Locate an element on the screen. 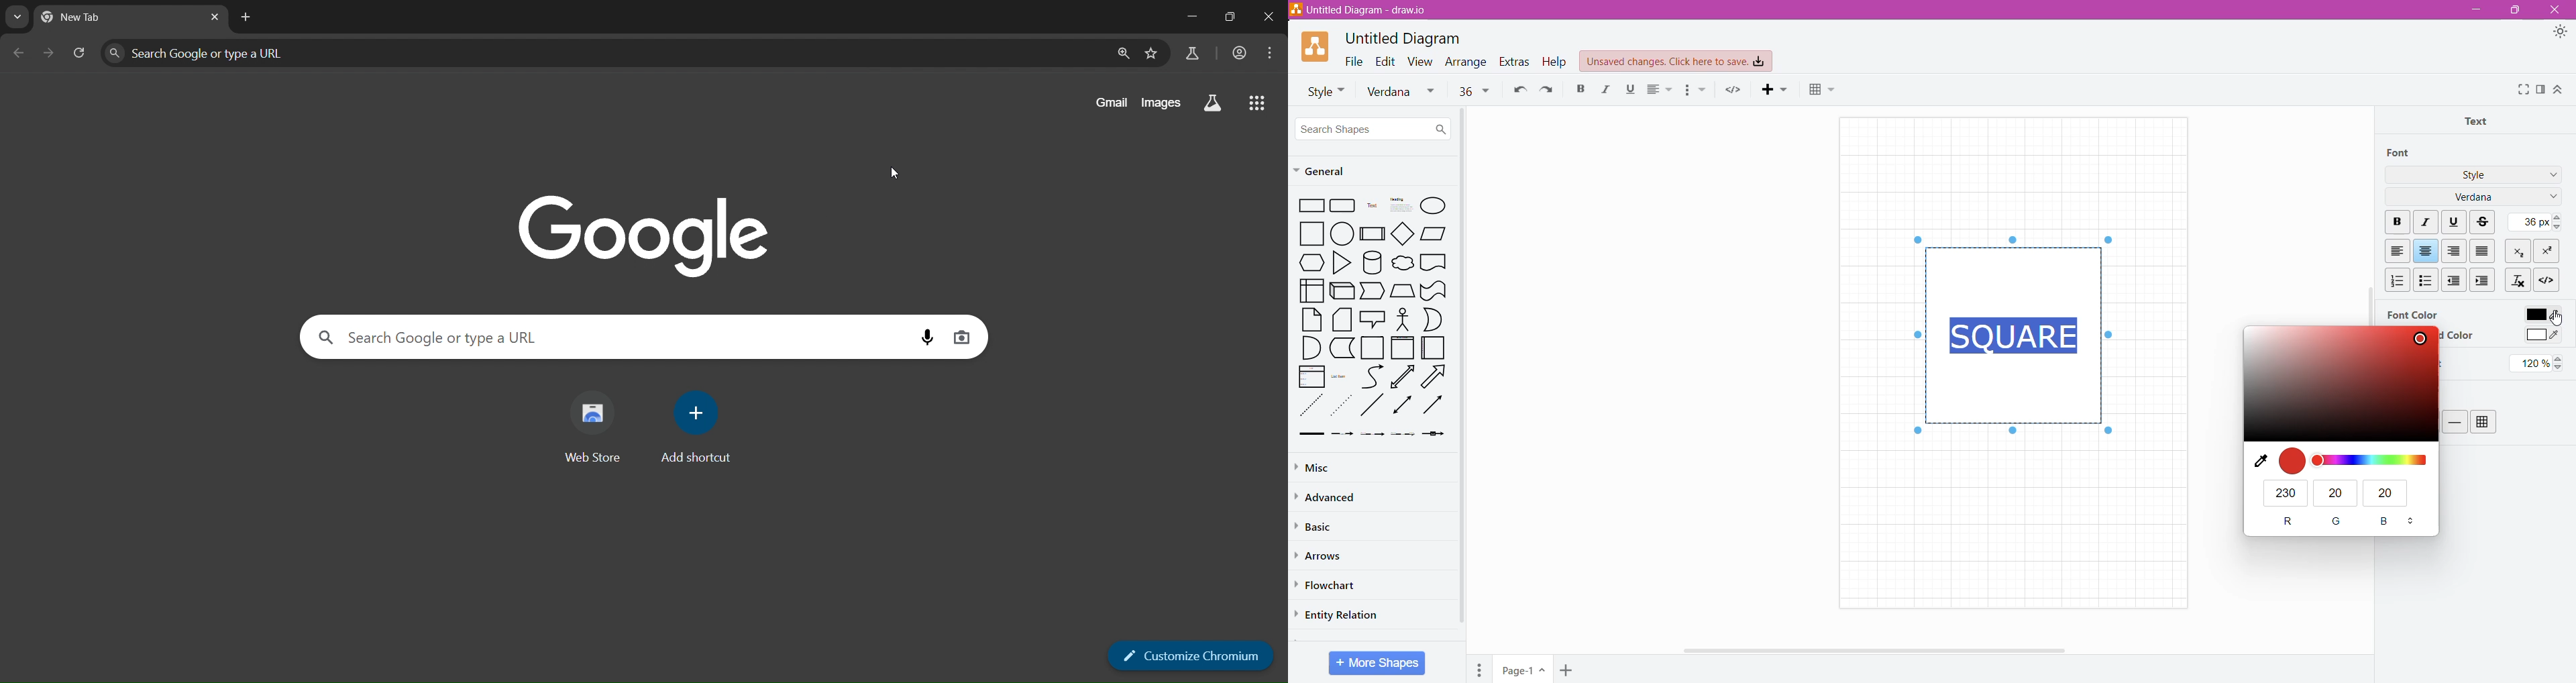  Left is located at coordinates (2397, 251).